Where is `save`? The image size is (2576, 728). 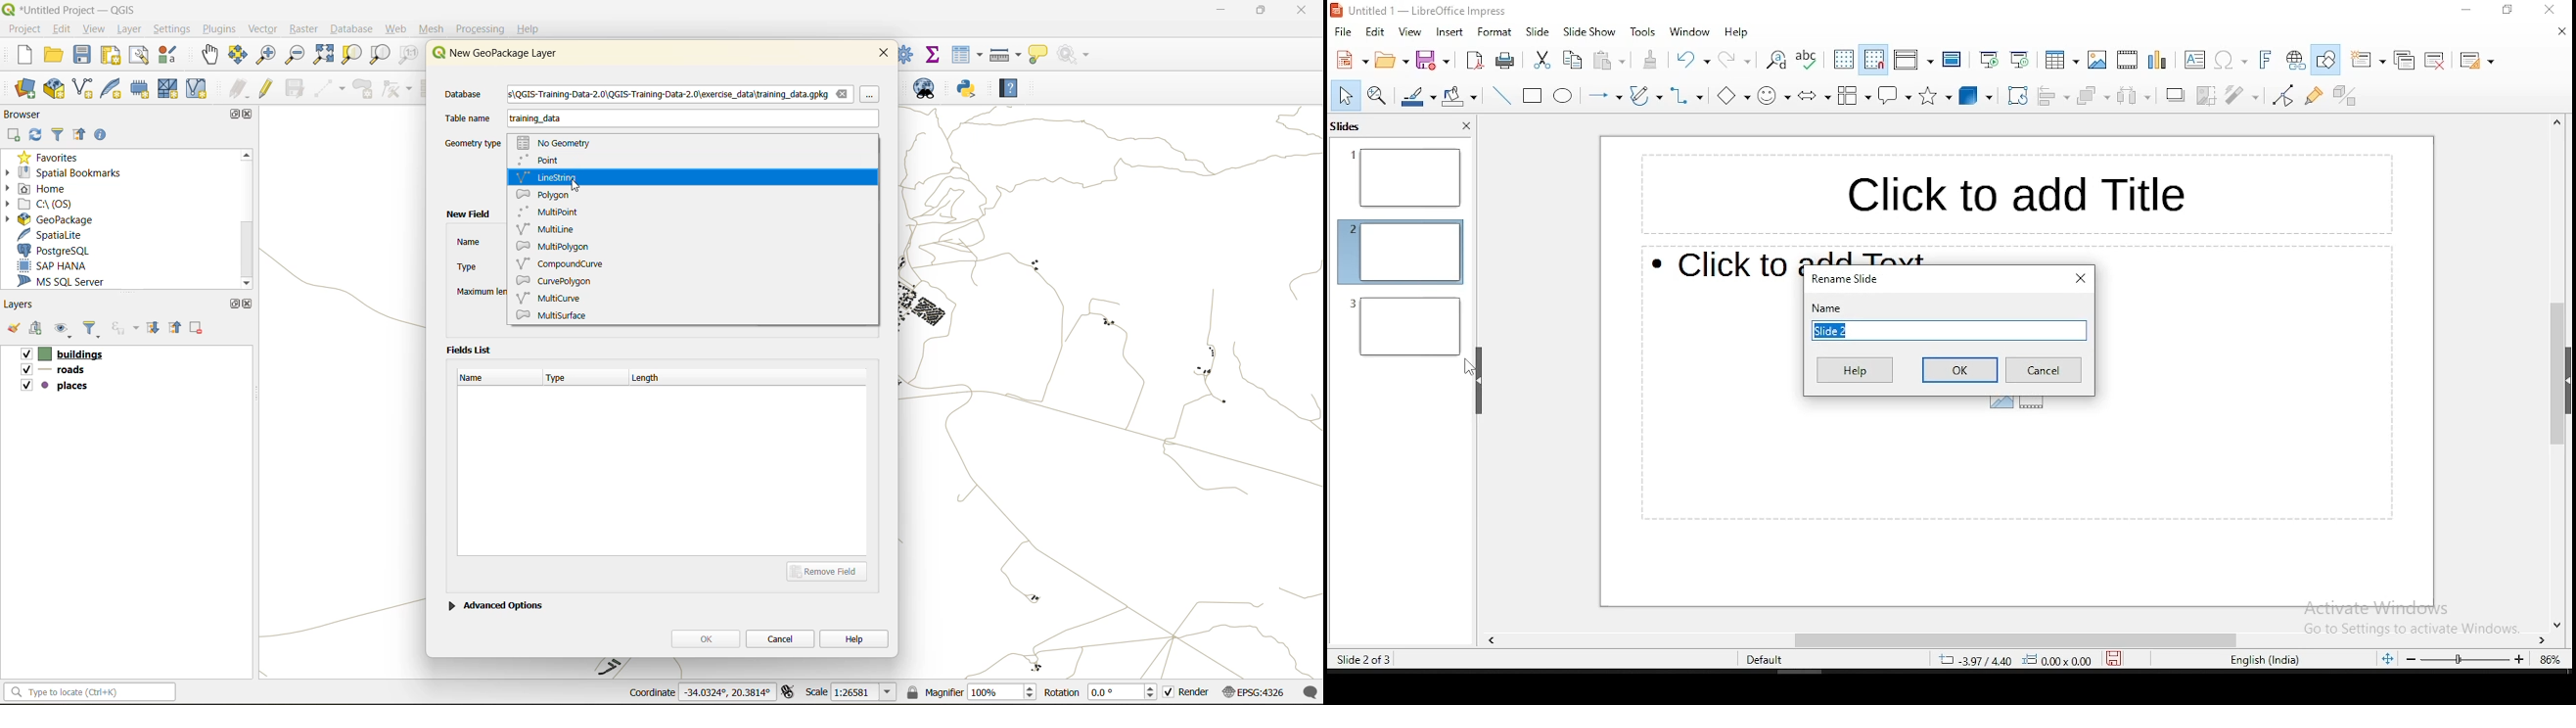
save is located at coordinates (83, 58).